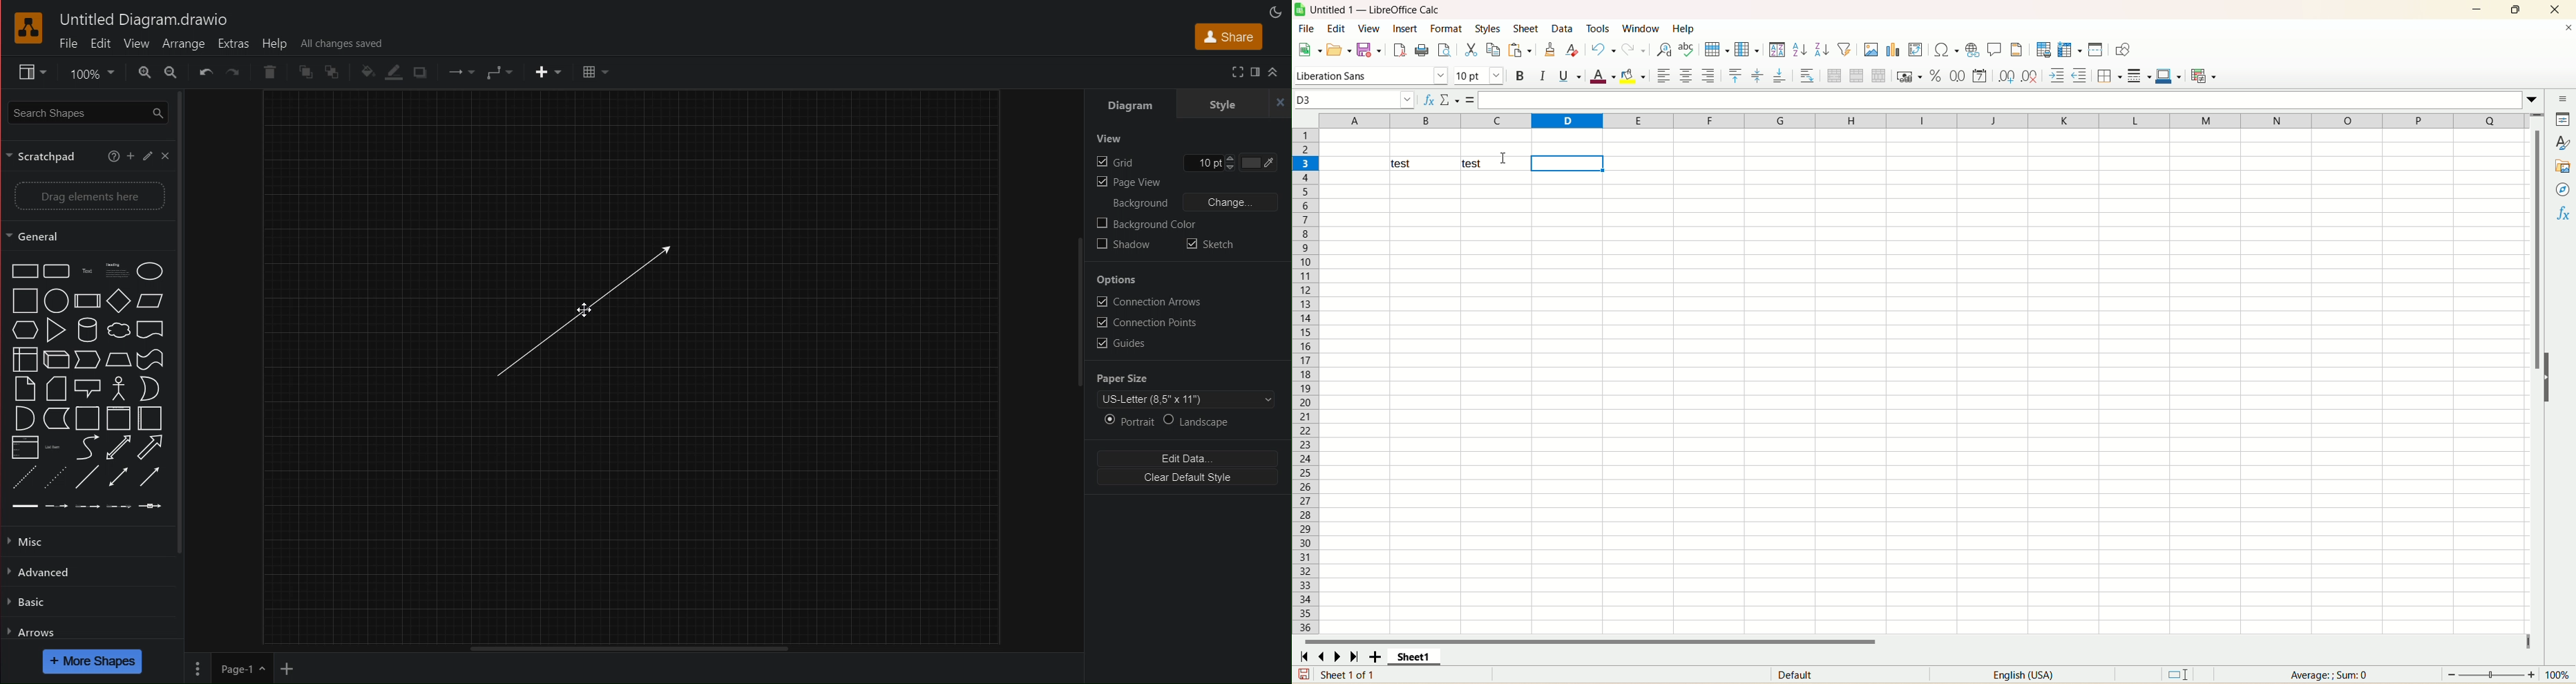  I want to click on close, so click(2556, 9).